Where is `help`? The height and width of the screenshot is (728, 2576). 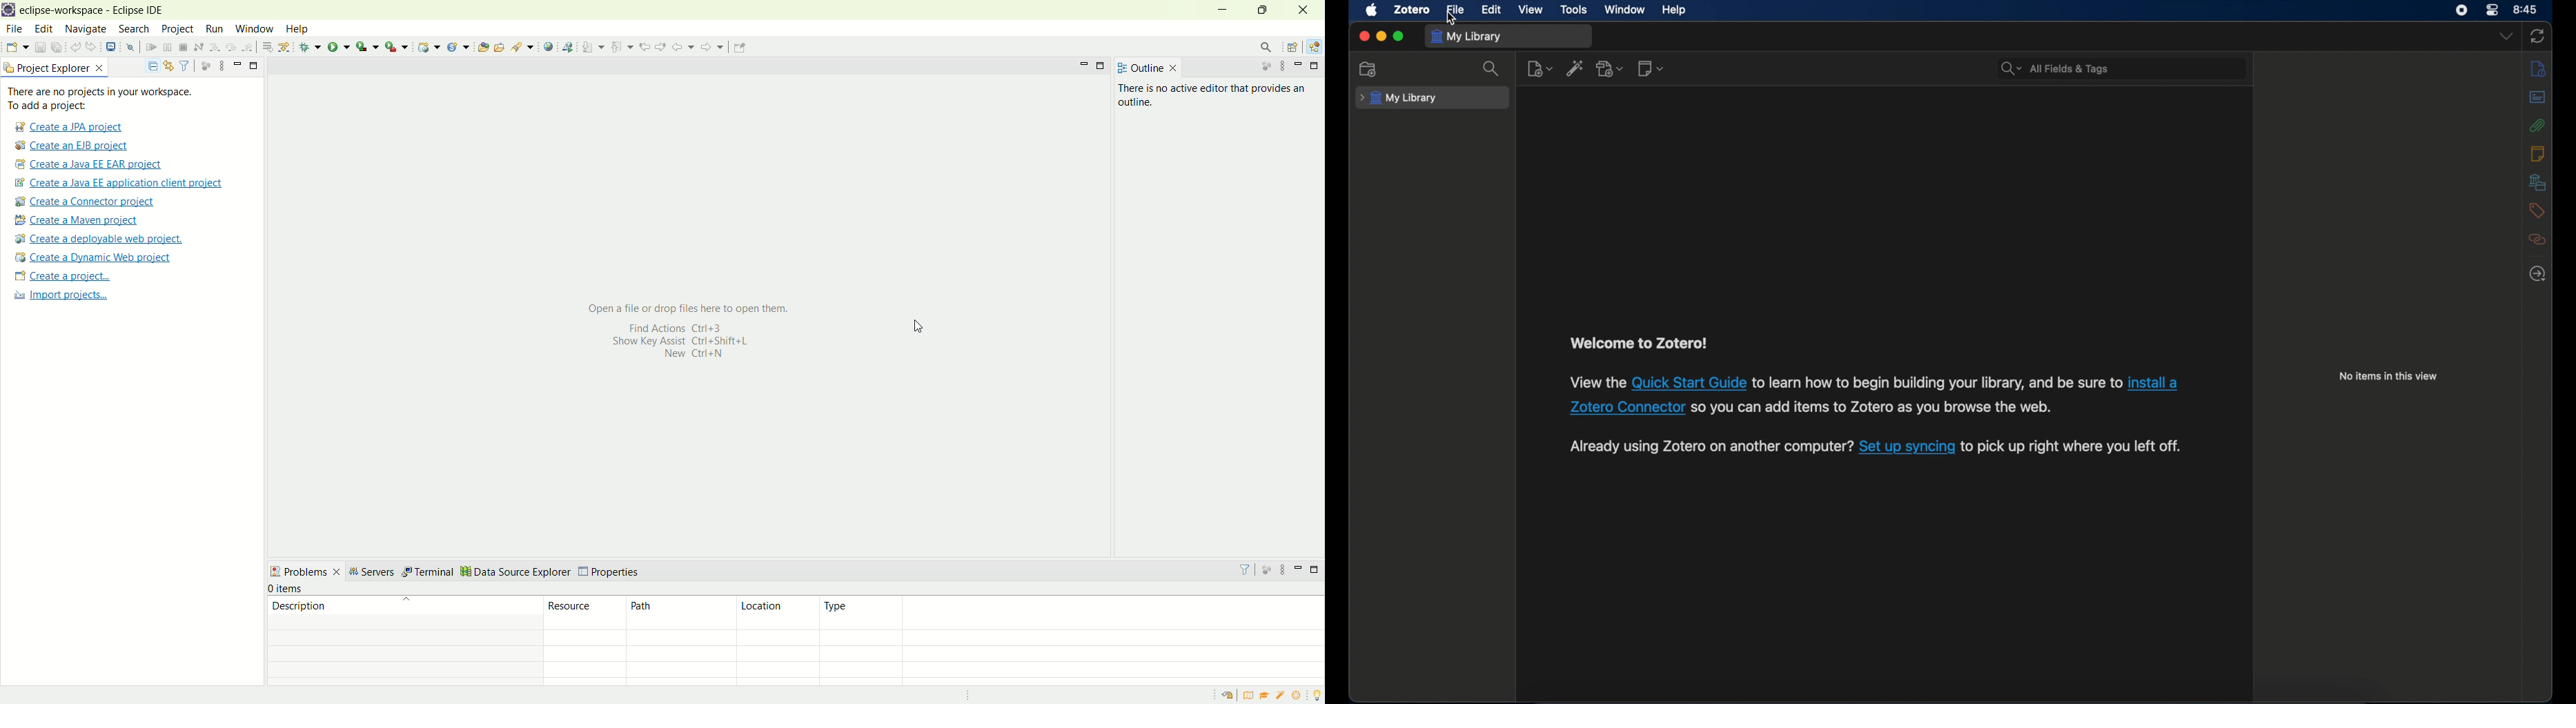
help is located at coordinates (1676, 10).